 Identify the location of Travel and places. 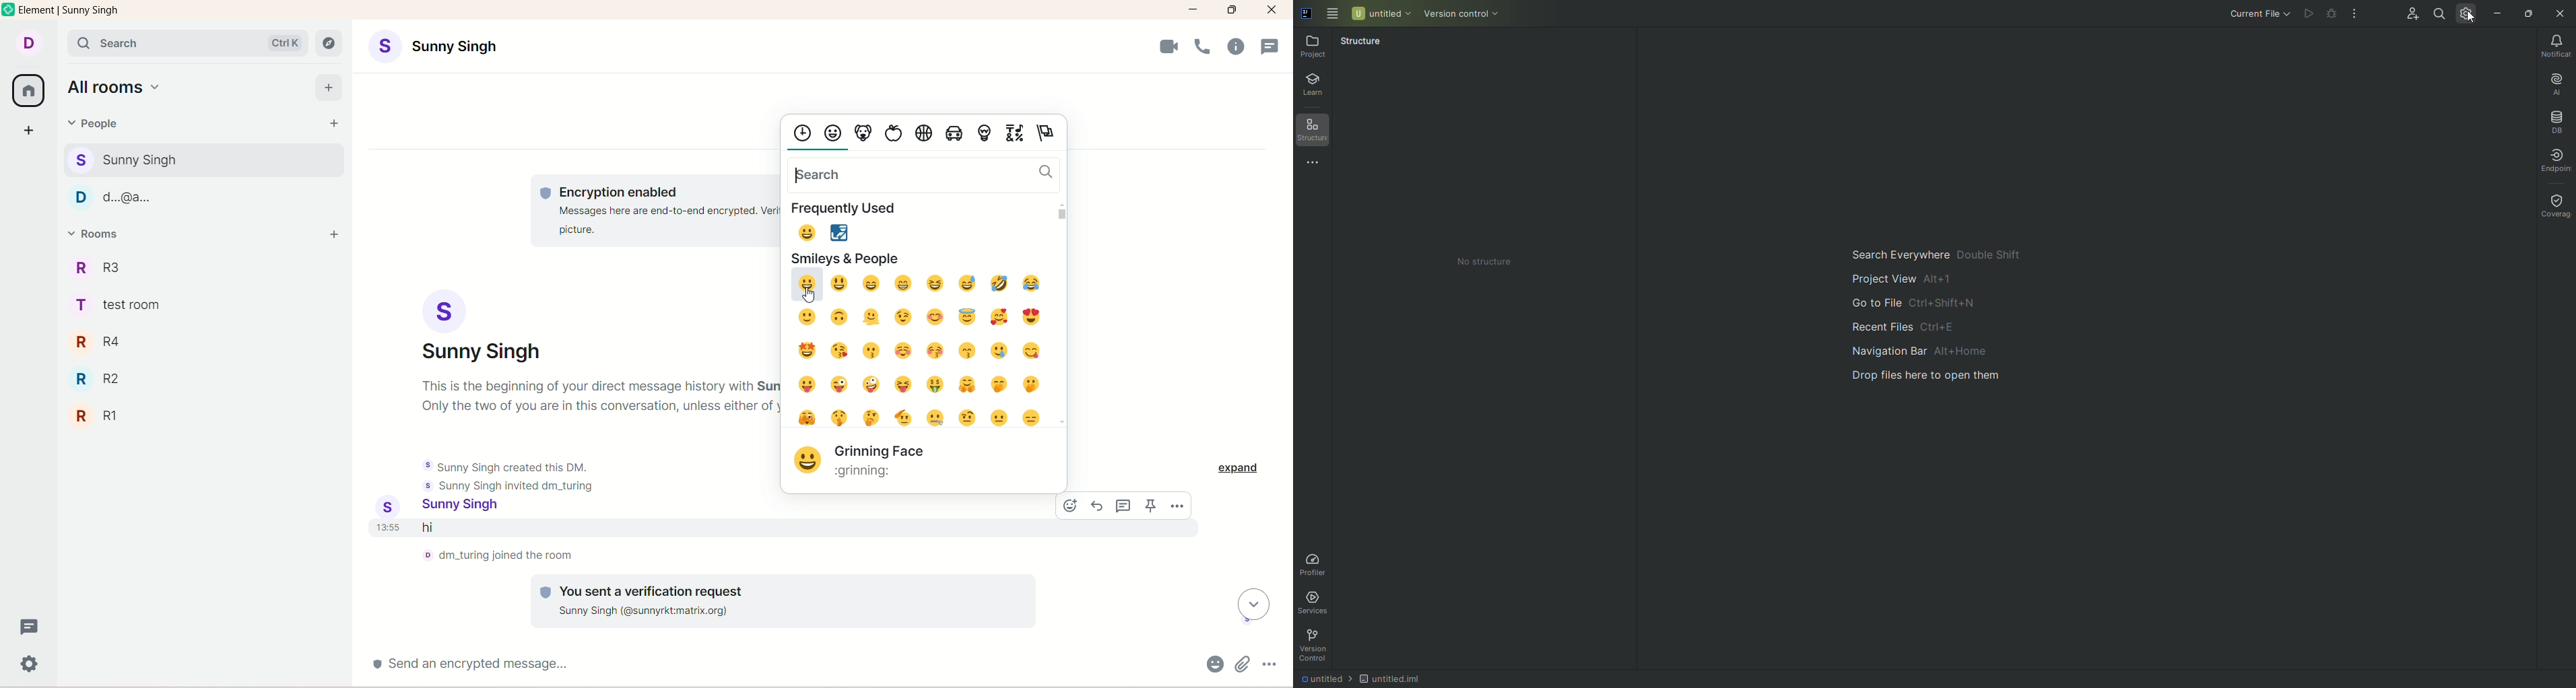
(954, 135).